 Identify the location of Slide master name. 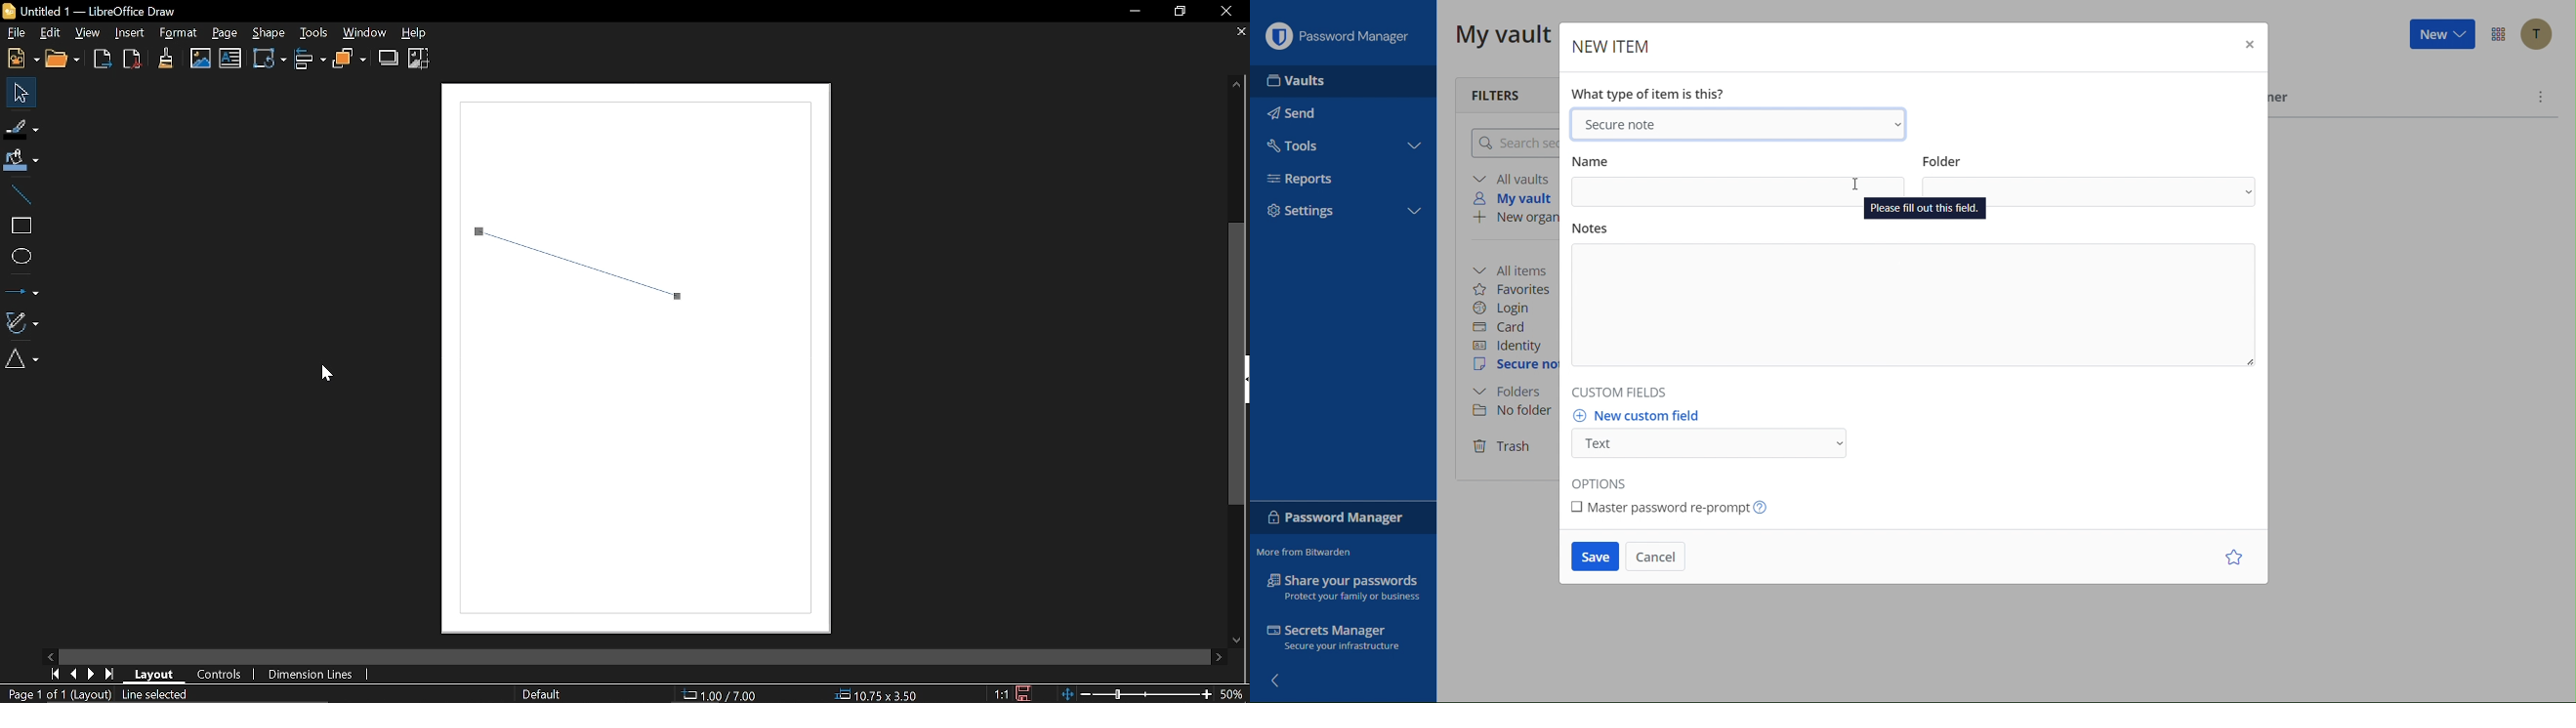
(559, 693).